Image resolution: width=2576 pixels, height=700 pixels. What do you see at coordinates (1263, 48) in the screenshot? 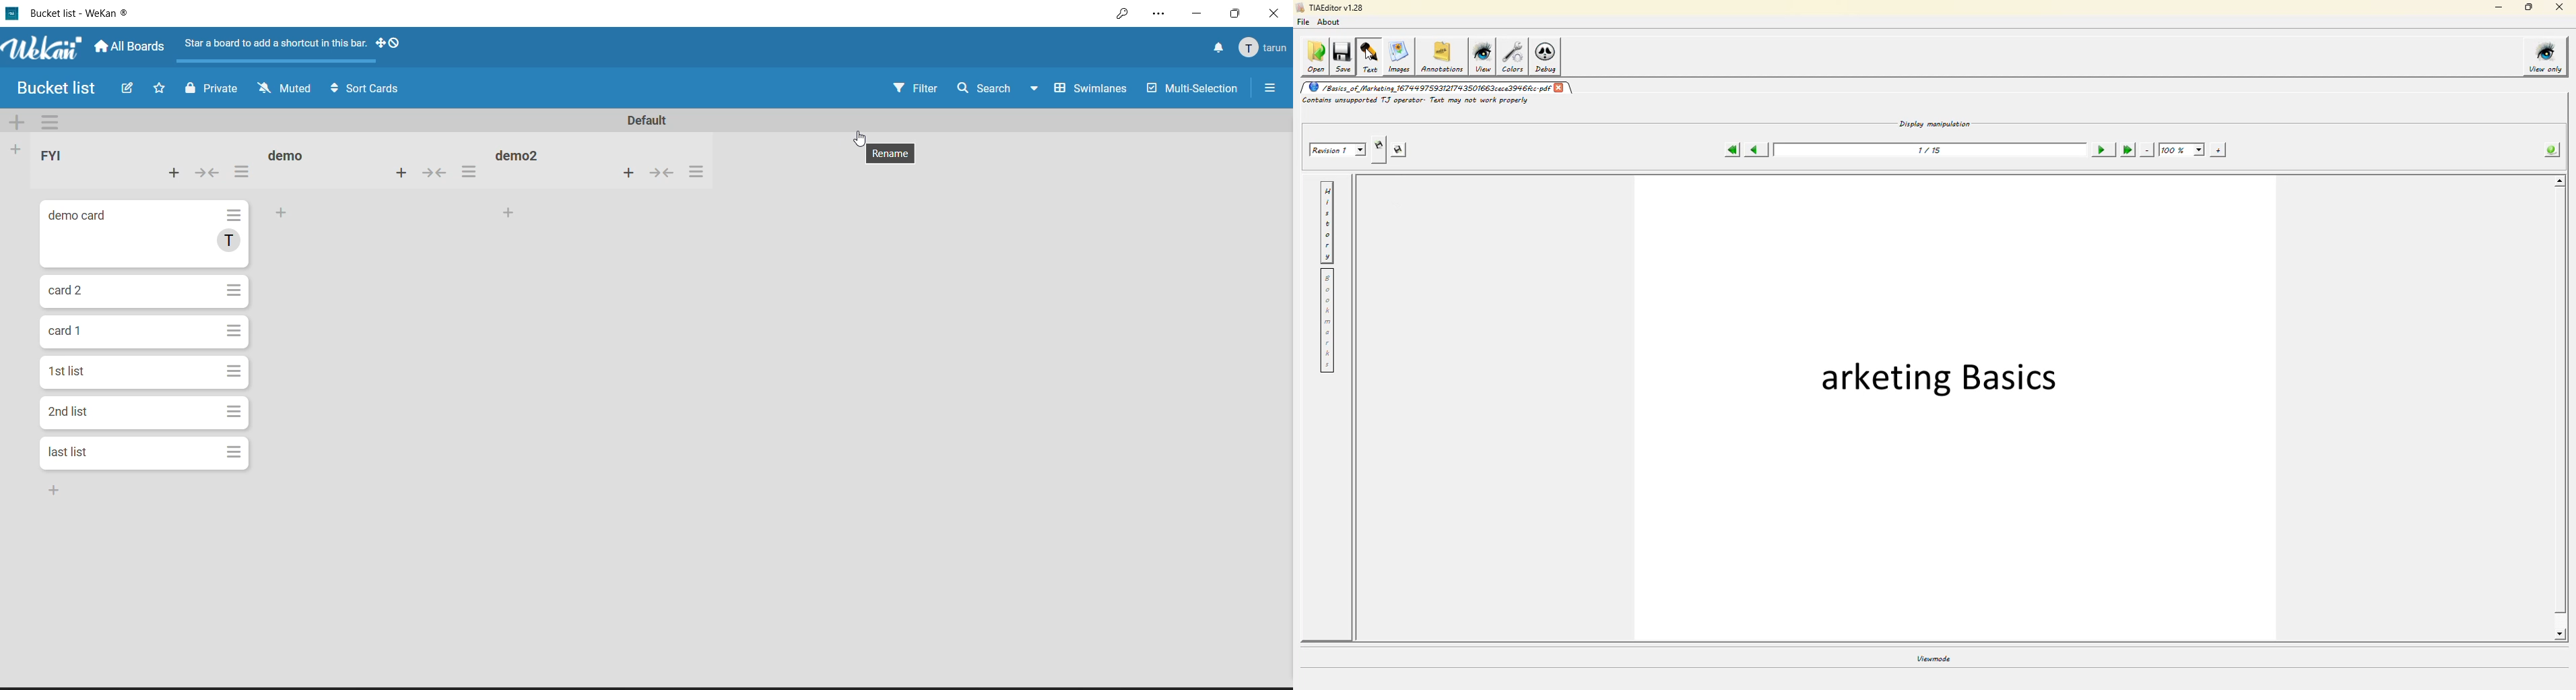
I see `member menu popup title` at bounding box center [1263, 48].